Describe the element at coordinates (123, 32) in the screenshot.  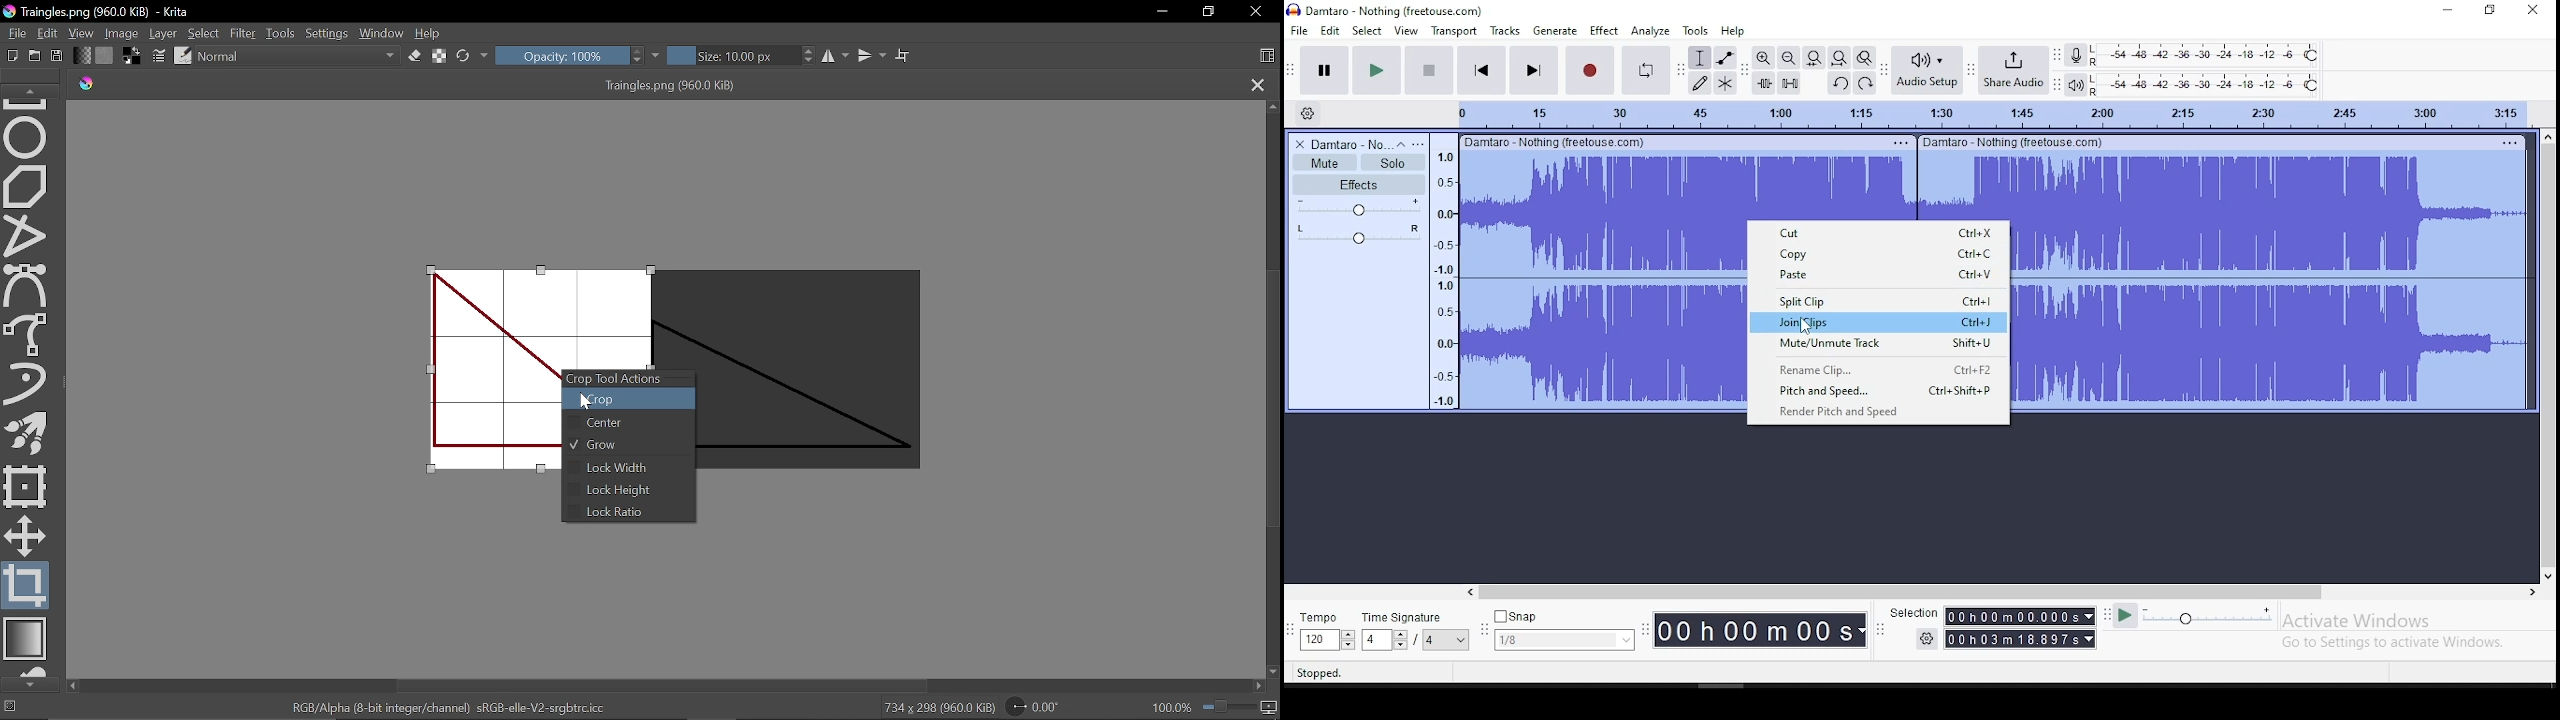
I see `Image` at that location.